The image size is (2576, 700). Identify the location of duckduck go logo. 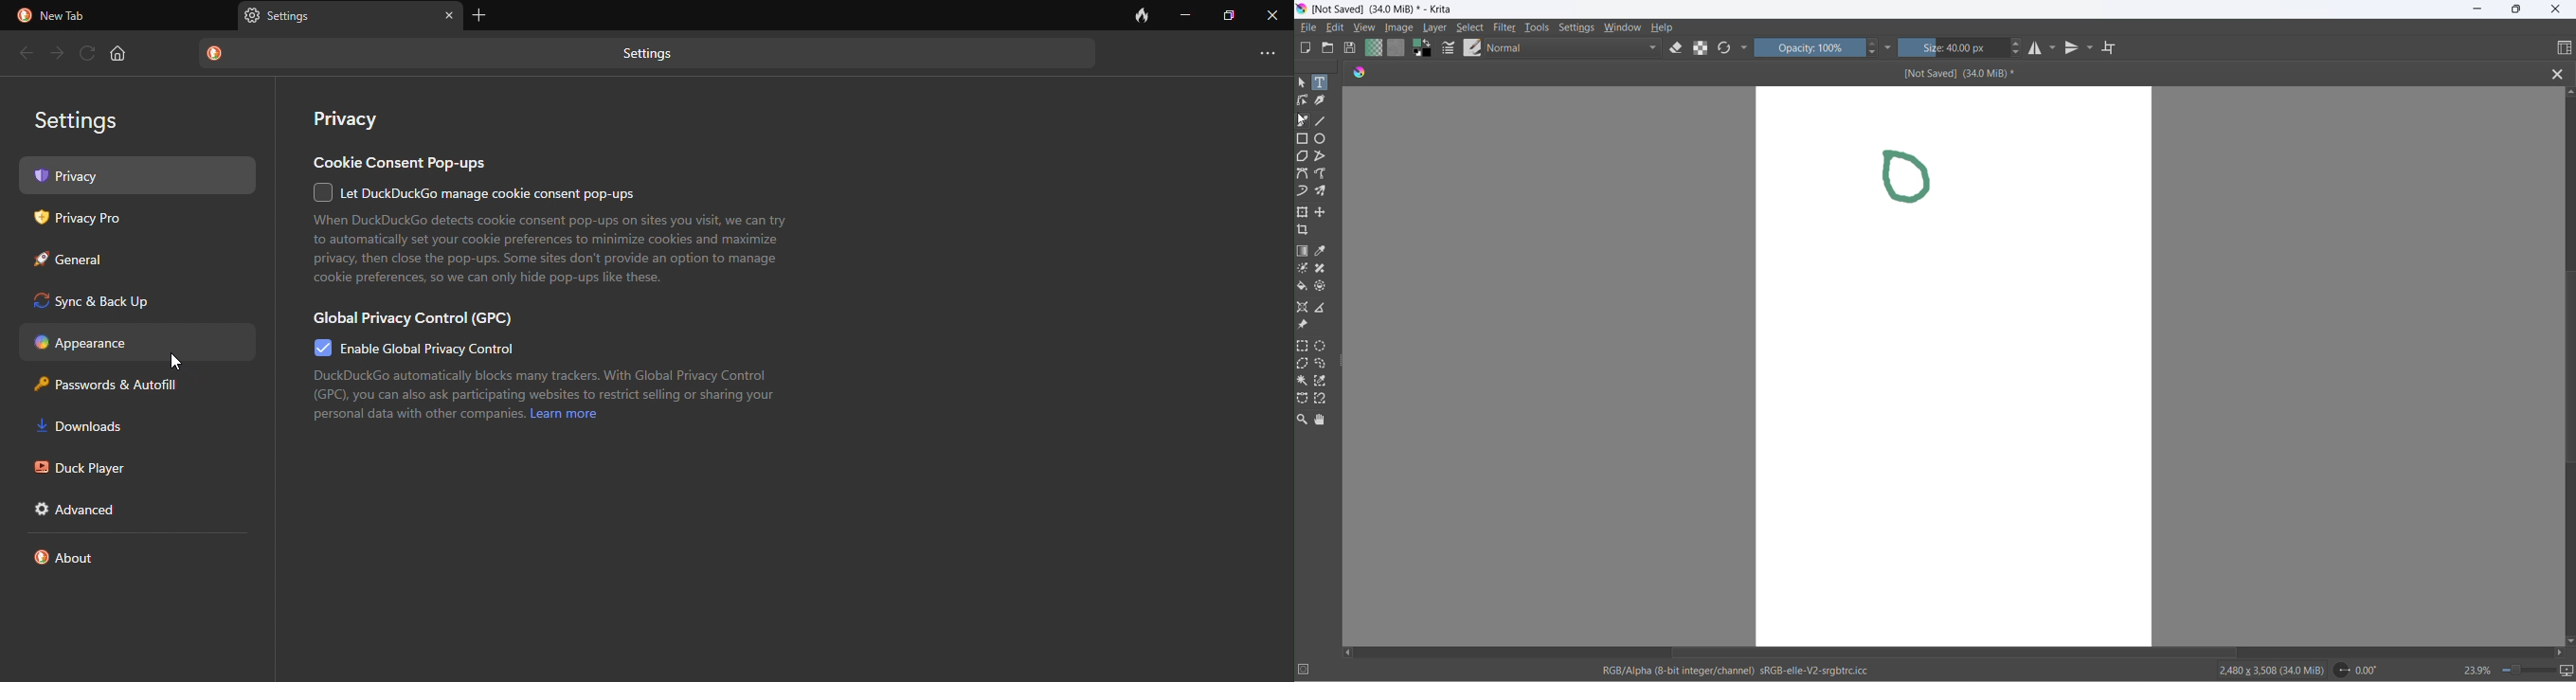
(23, 15).